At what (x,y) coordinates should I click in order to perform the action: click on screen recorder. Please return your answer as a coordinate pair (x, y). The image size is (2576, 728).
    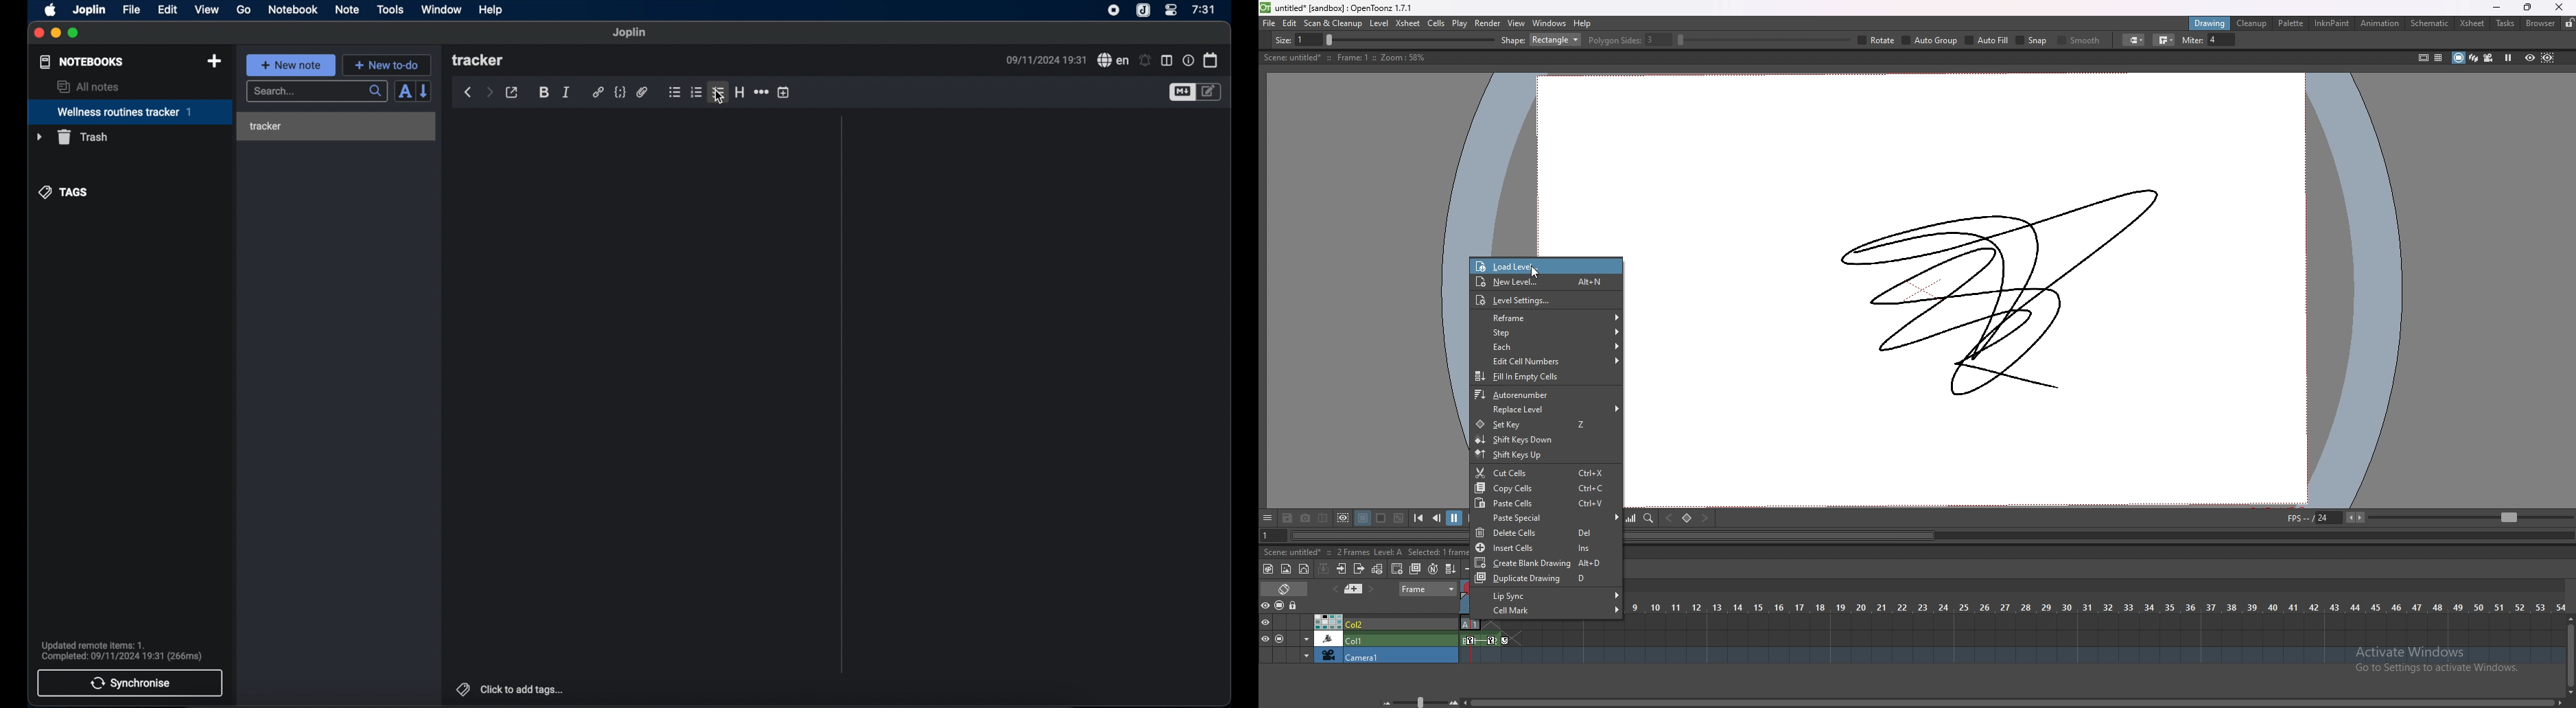
    Looking at the image, I should click on (1114, 10).